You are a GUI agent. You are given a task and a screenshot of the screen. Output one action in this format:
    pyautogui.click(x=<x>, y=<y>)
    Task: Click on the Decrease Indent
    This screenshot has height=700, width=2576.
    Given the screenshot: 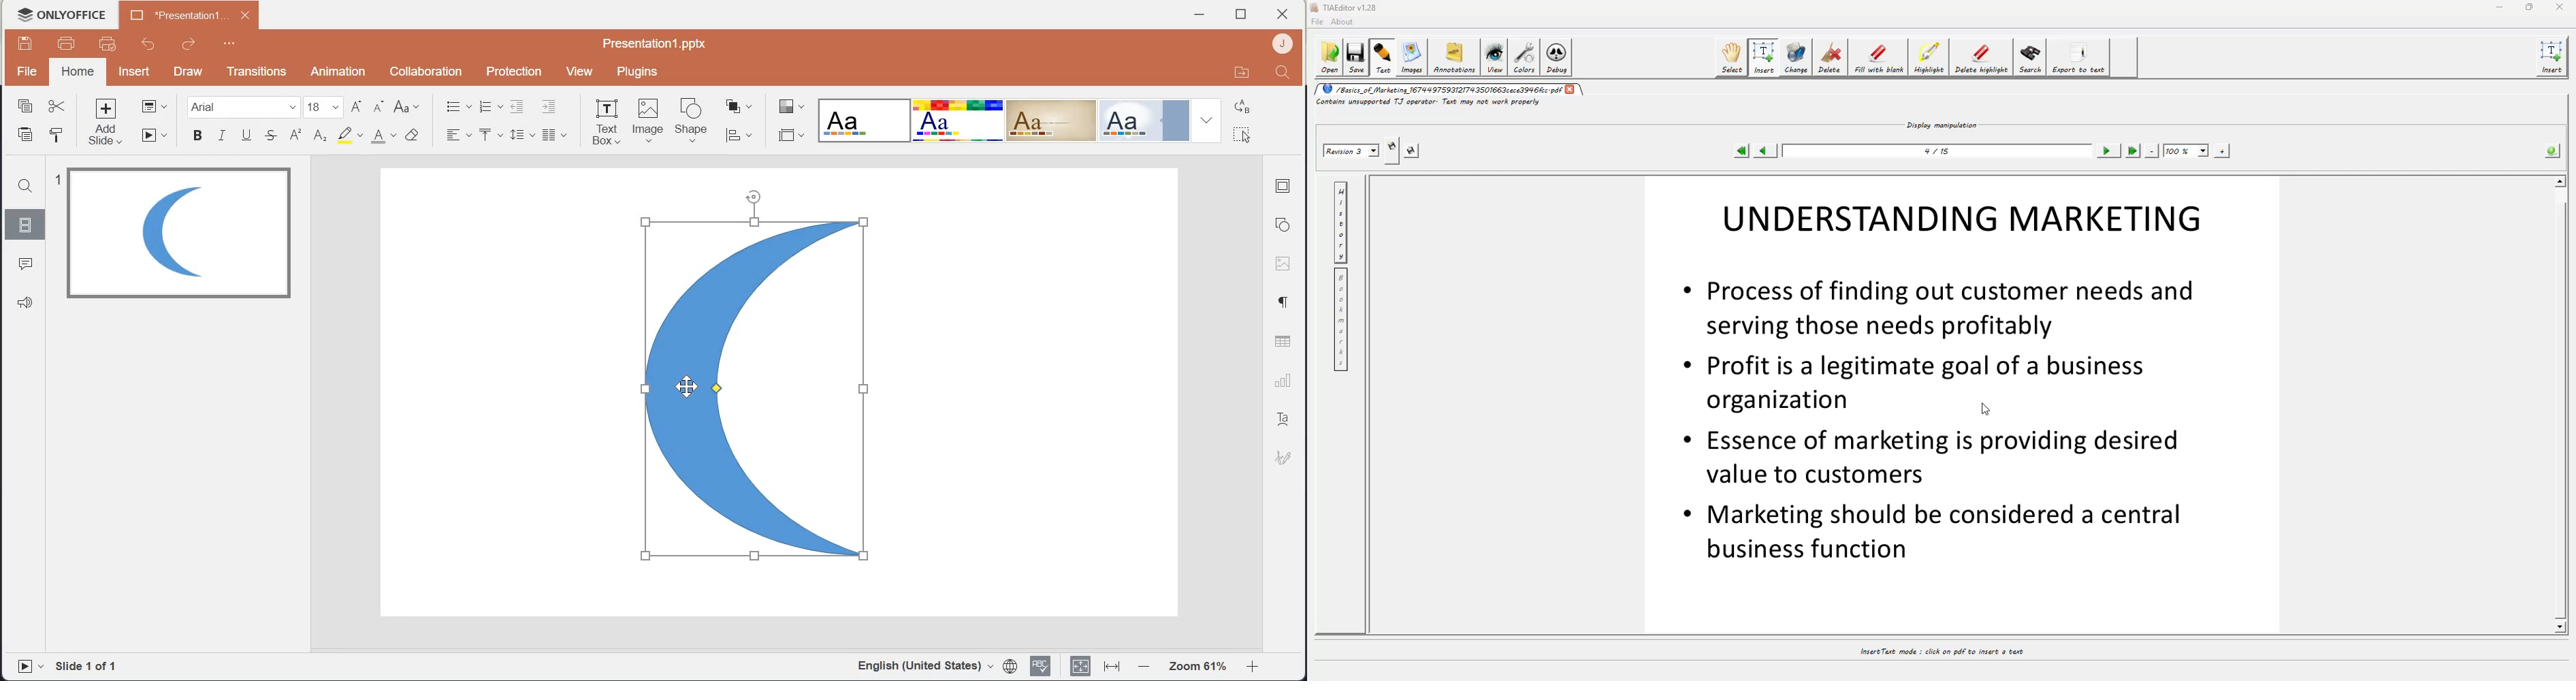 What is the action you would take?
    pyautogui.click(x=519, y=106)
    